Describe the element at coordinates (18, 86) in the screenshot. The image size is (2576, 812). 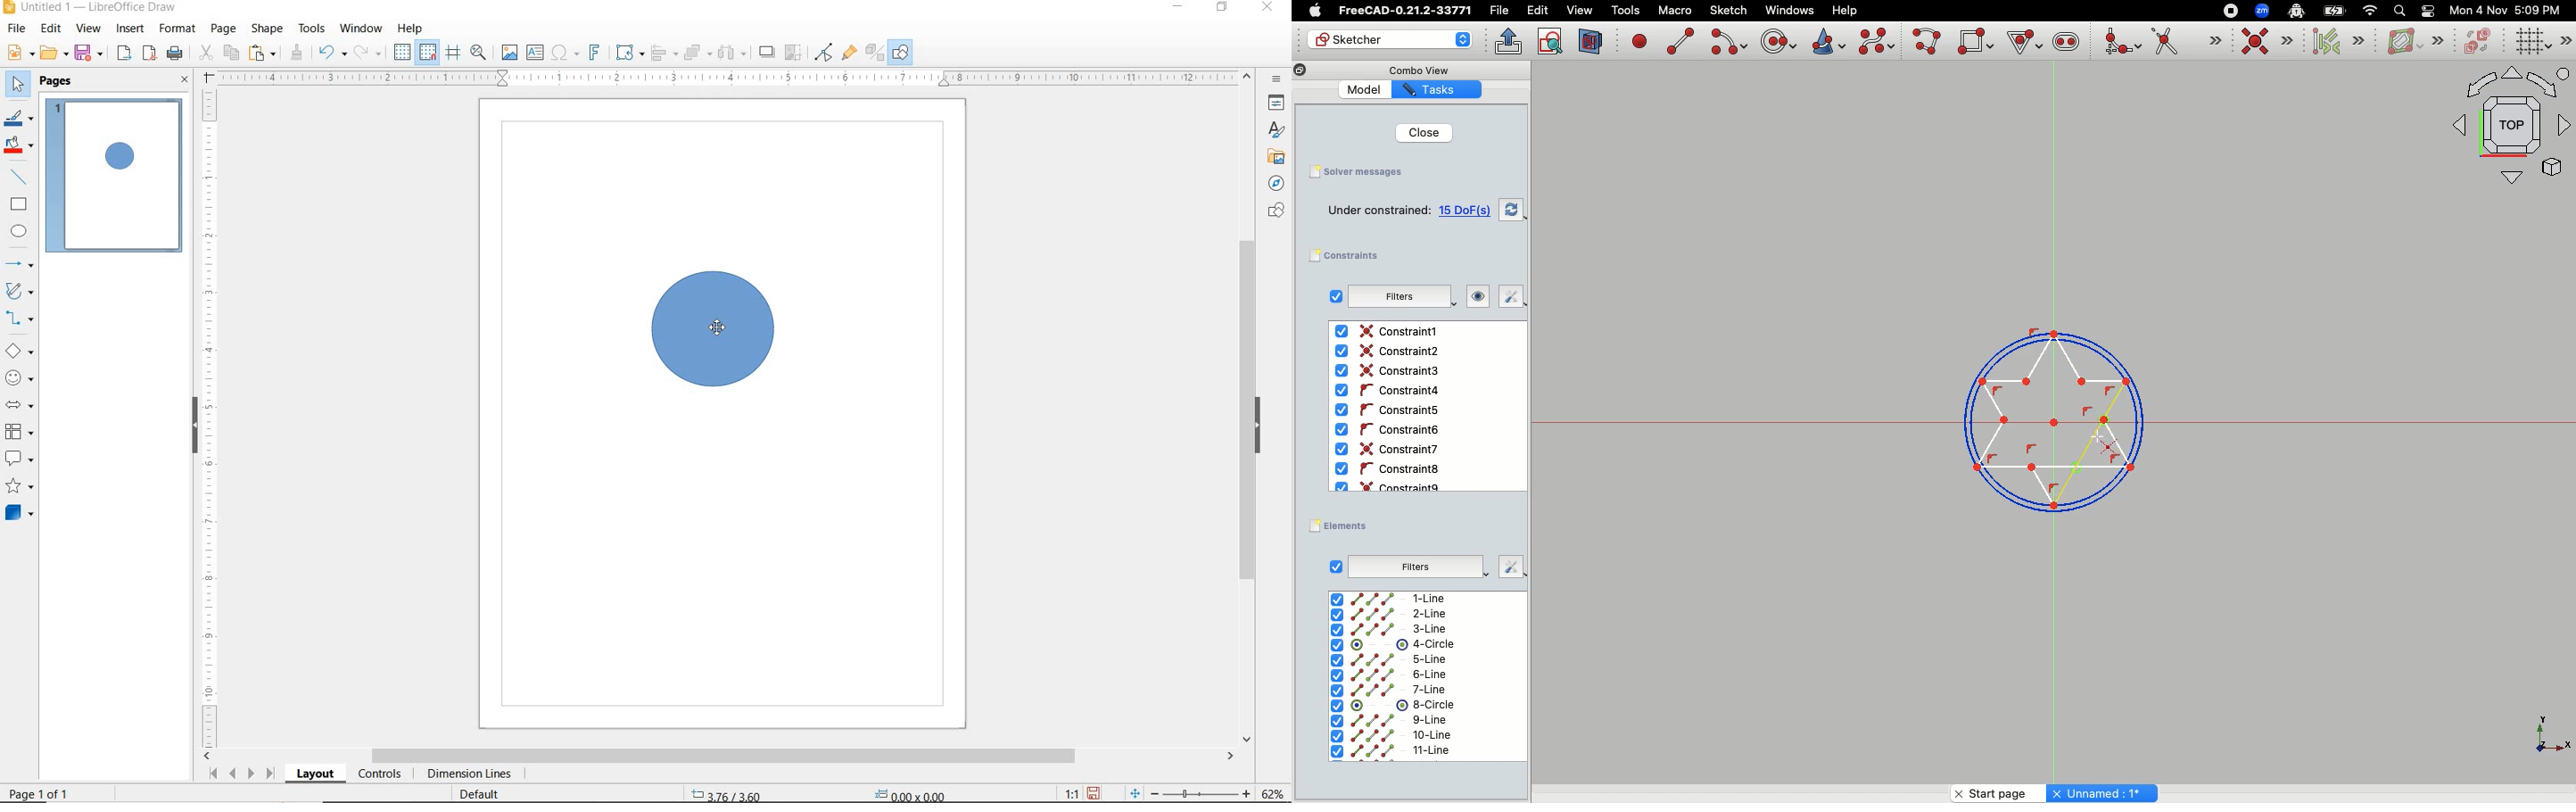
I see `SELECT` at that location.